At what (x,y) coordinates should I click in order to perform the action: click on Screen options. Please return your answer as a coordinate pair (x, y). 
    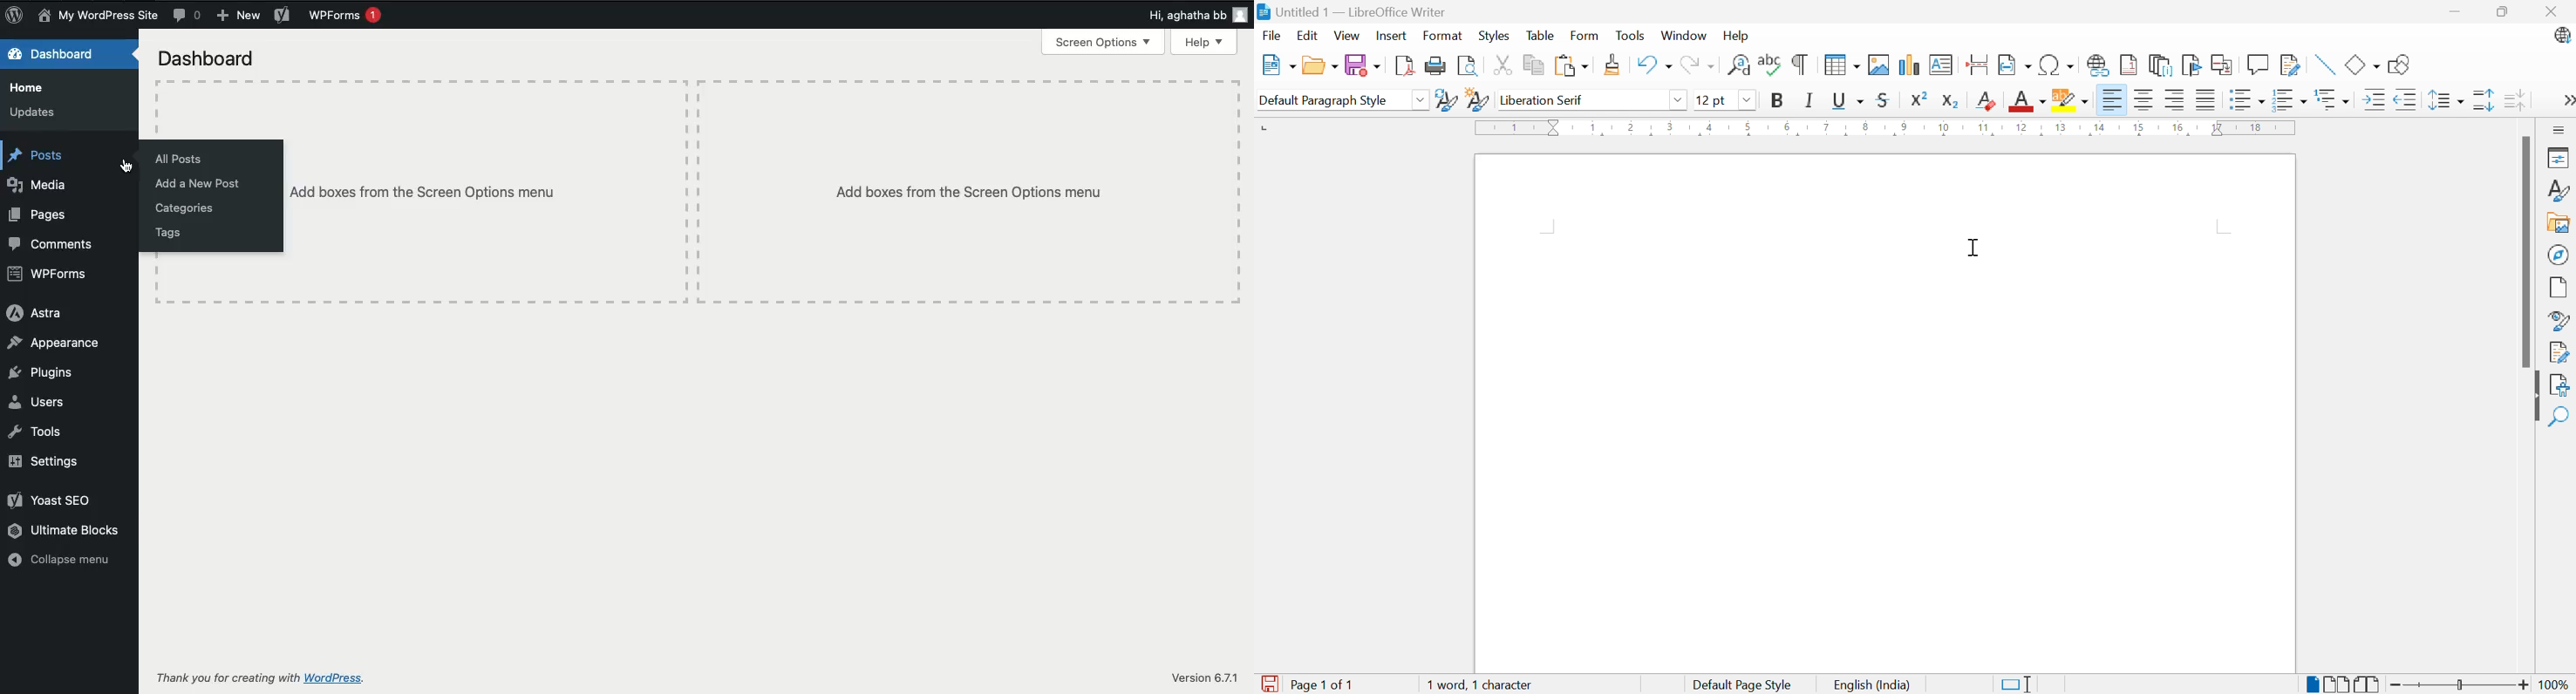
    Looking at the image, I should click on (1103, 42).